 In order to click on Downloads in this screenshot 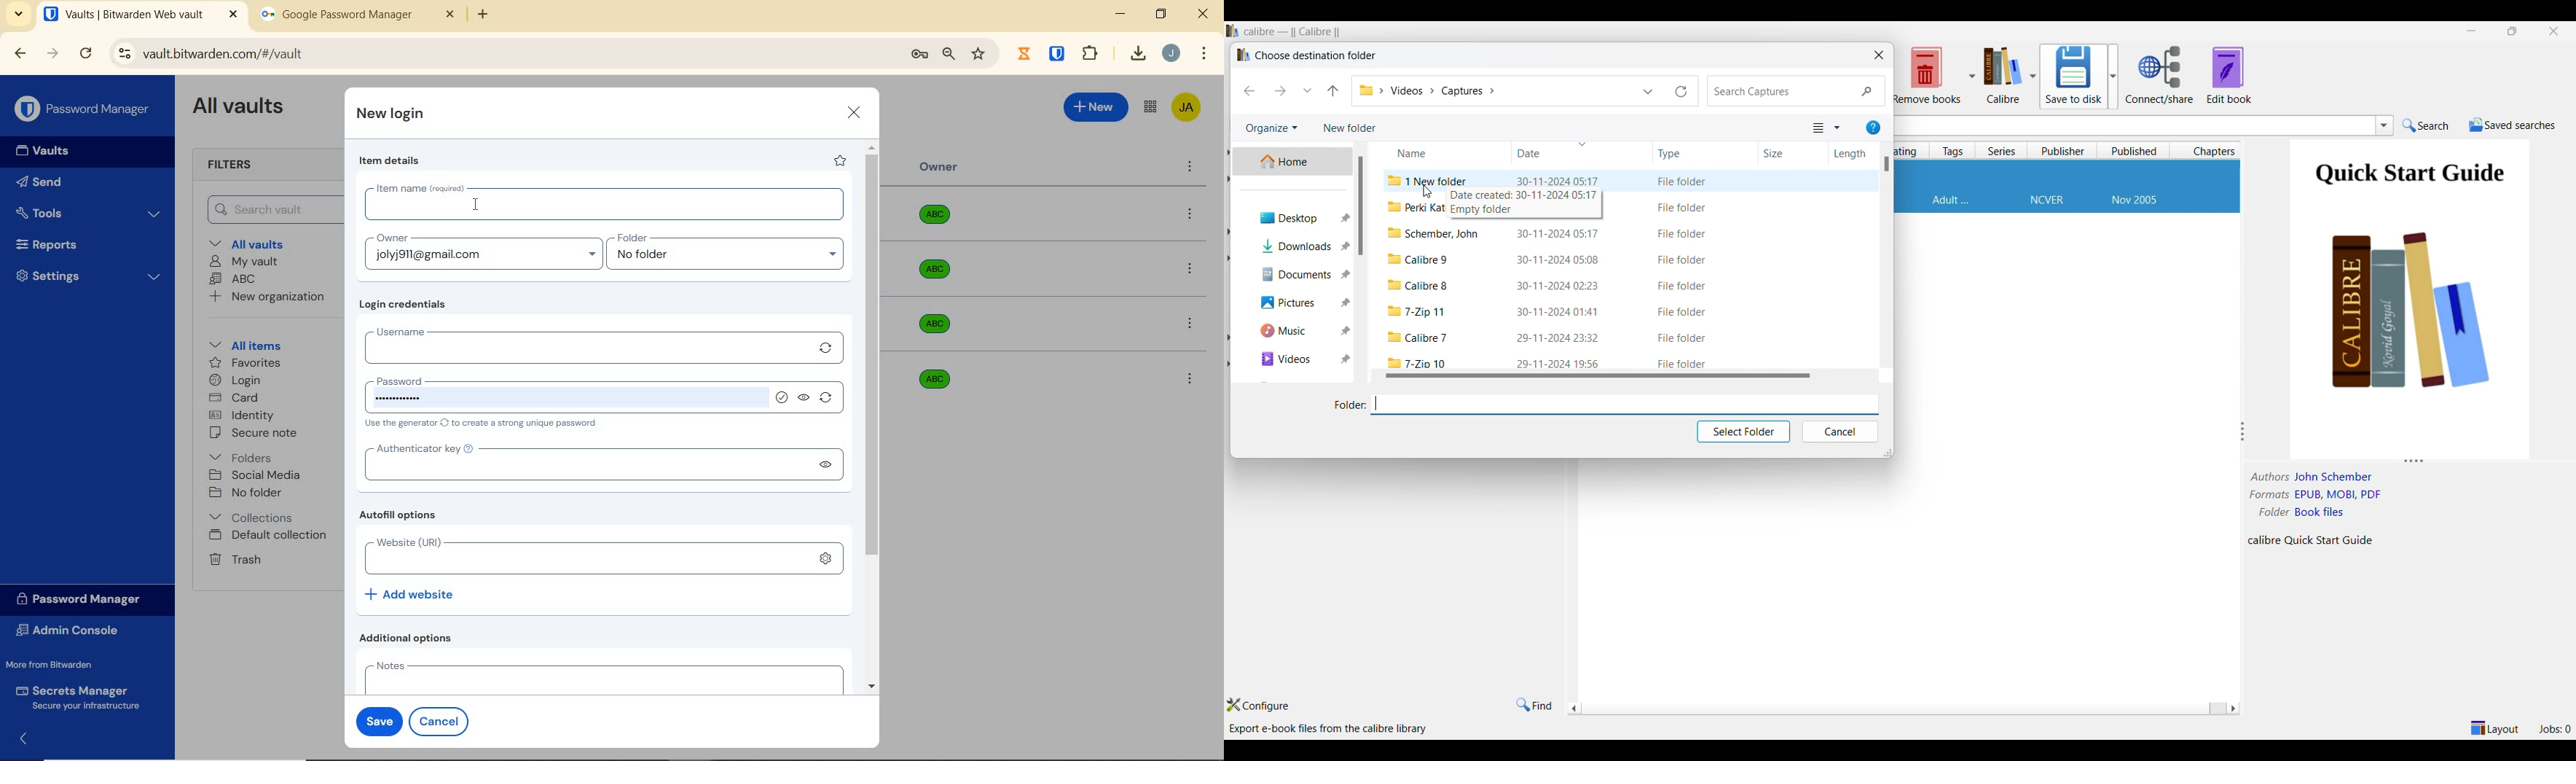, I will do `click(1296, 245)`.